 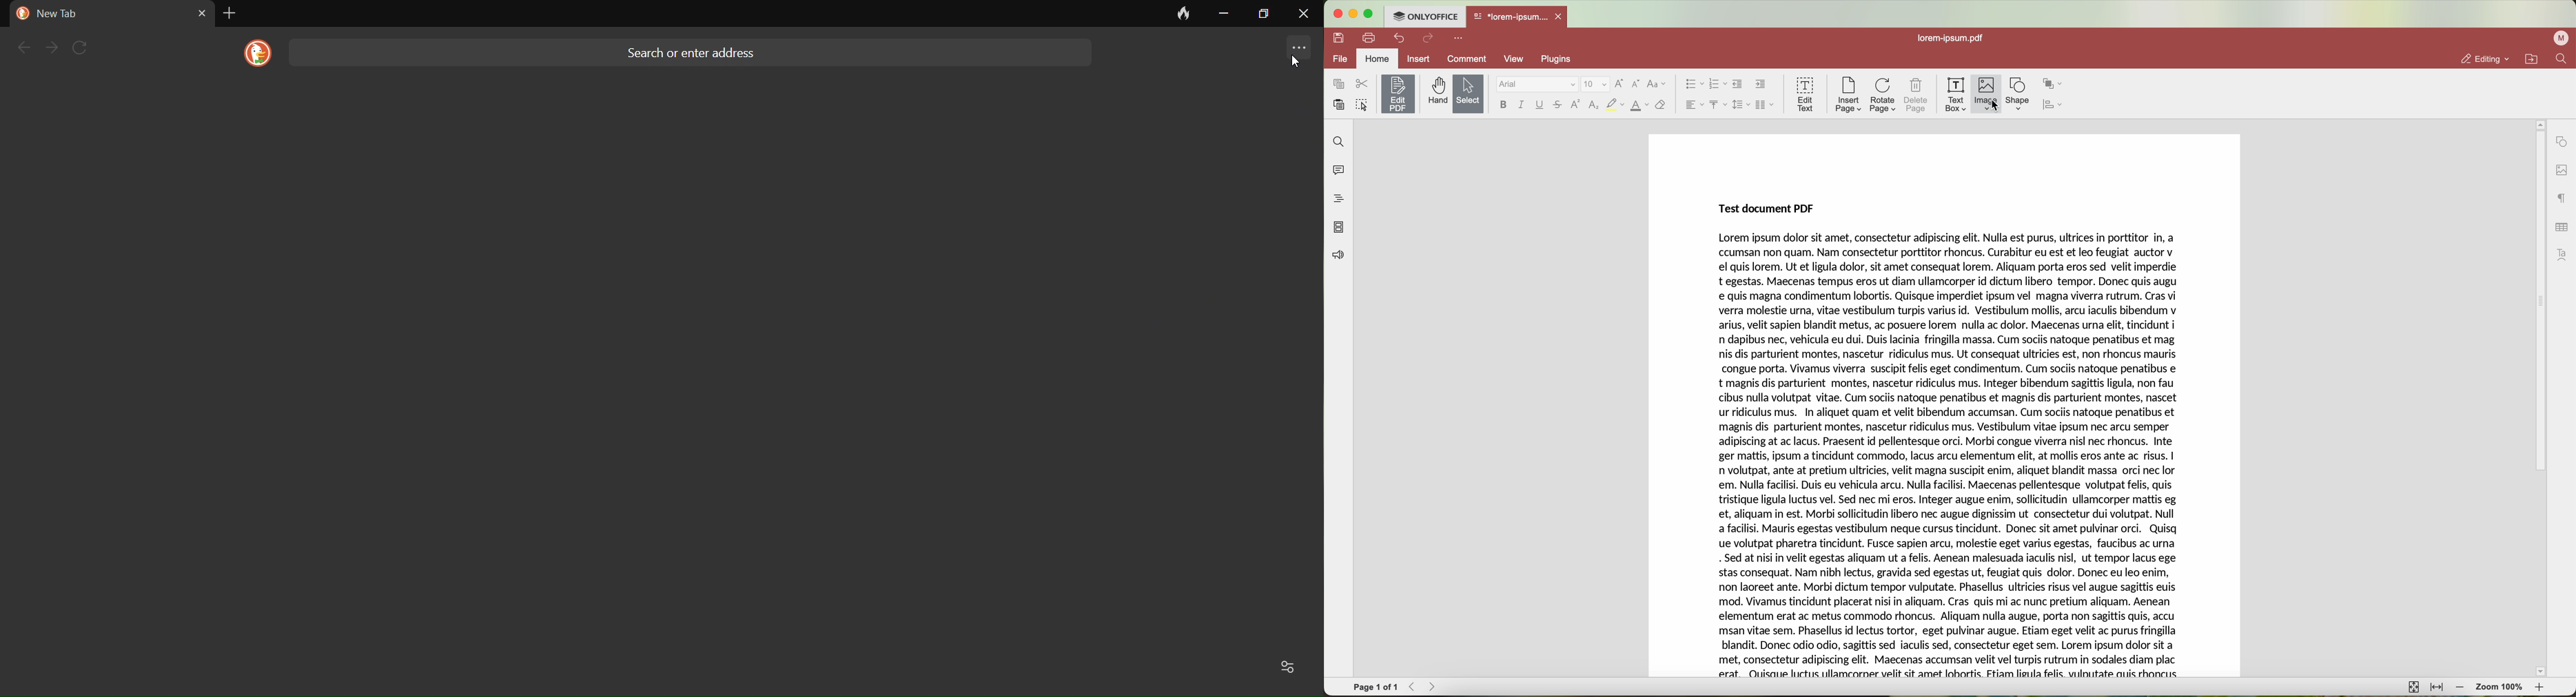 I want to click on cursor, so click(x=1999, y=110).